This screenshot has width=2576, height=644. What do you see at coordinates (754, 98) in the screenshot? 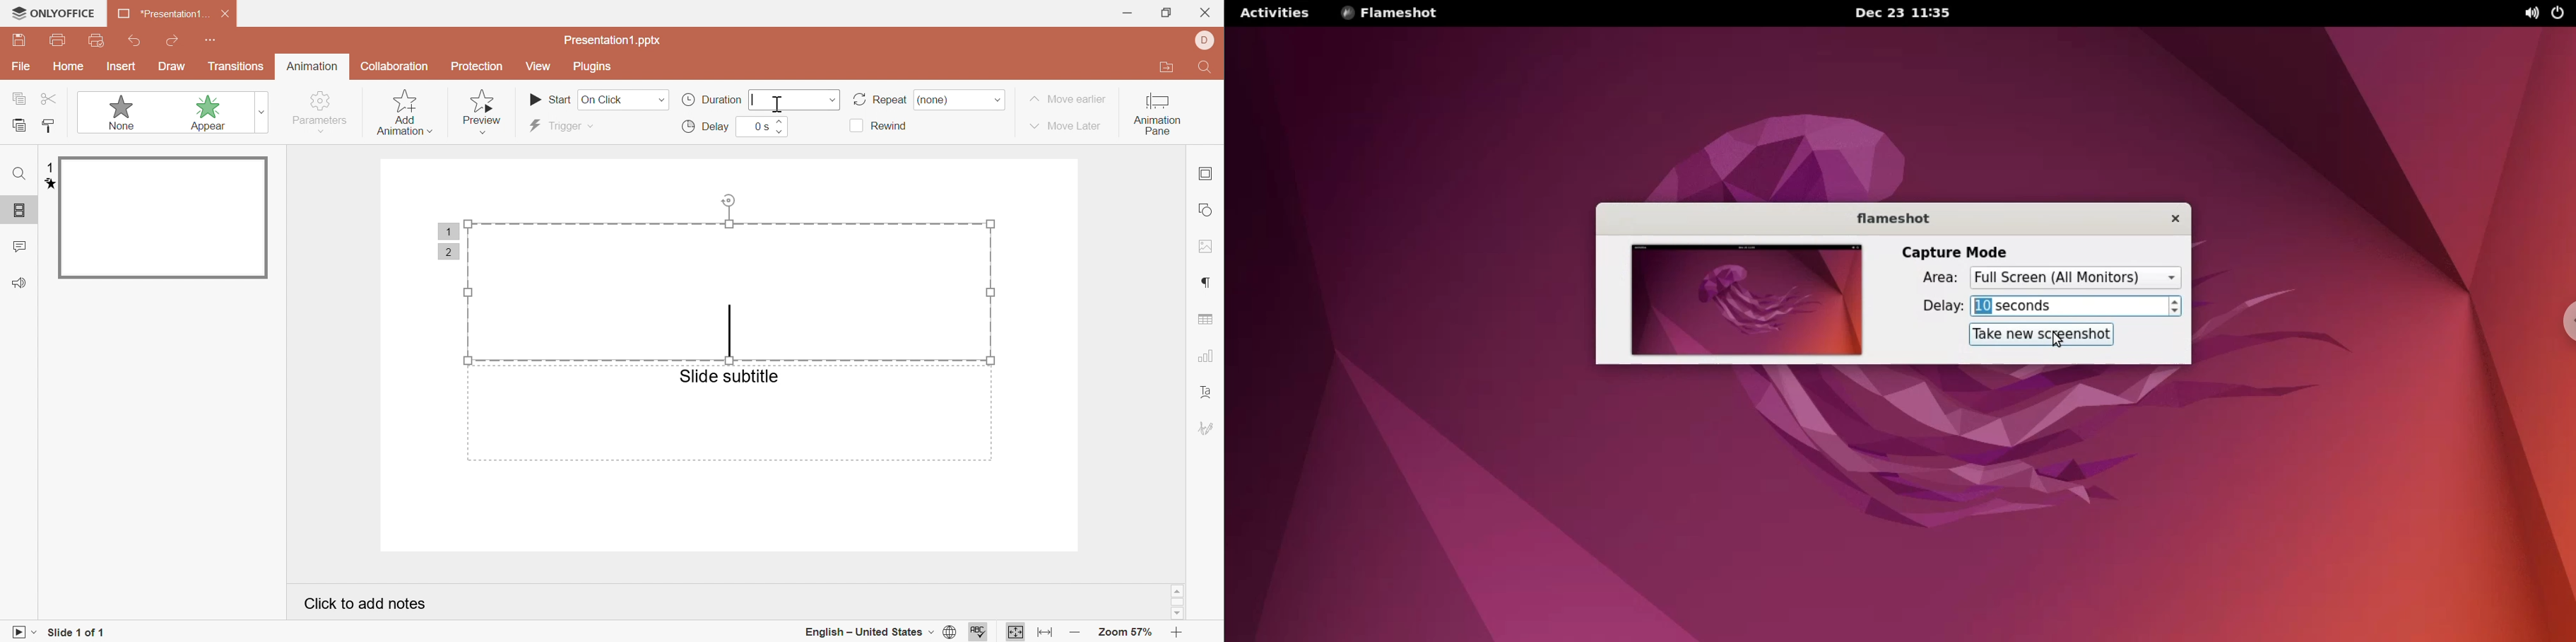
I see `typing cursor` at bounding box center [754, 98].